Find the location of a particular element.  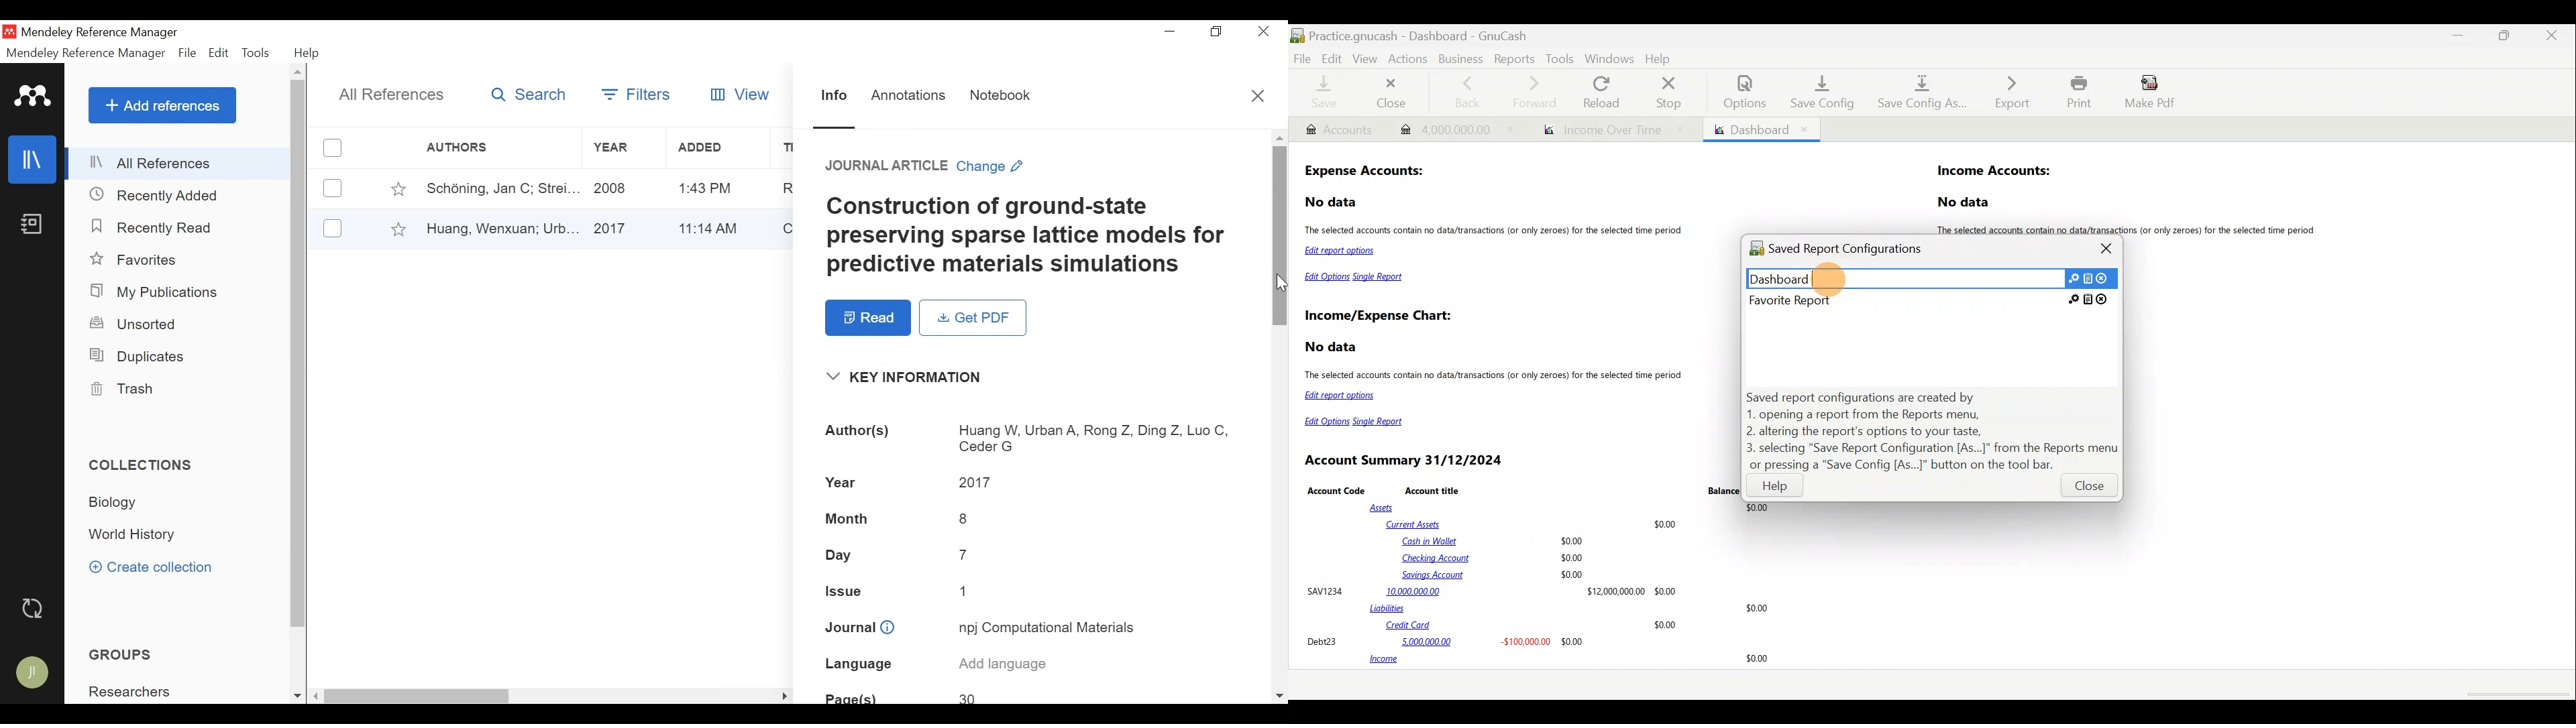

Edit Options Single Report is located at coordinates (1359, 422).